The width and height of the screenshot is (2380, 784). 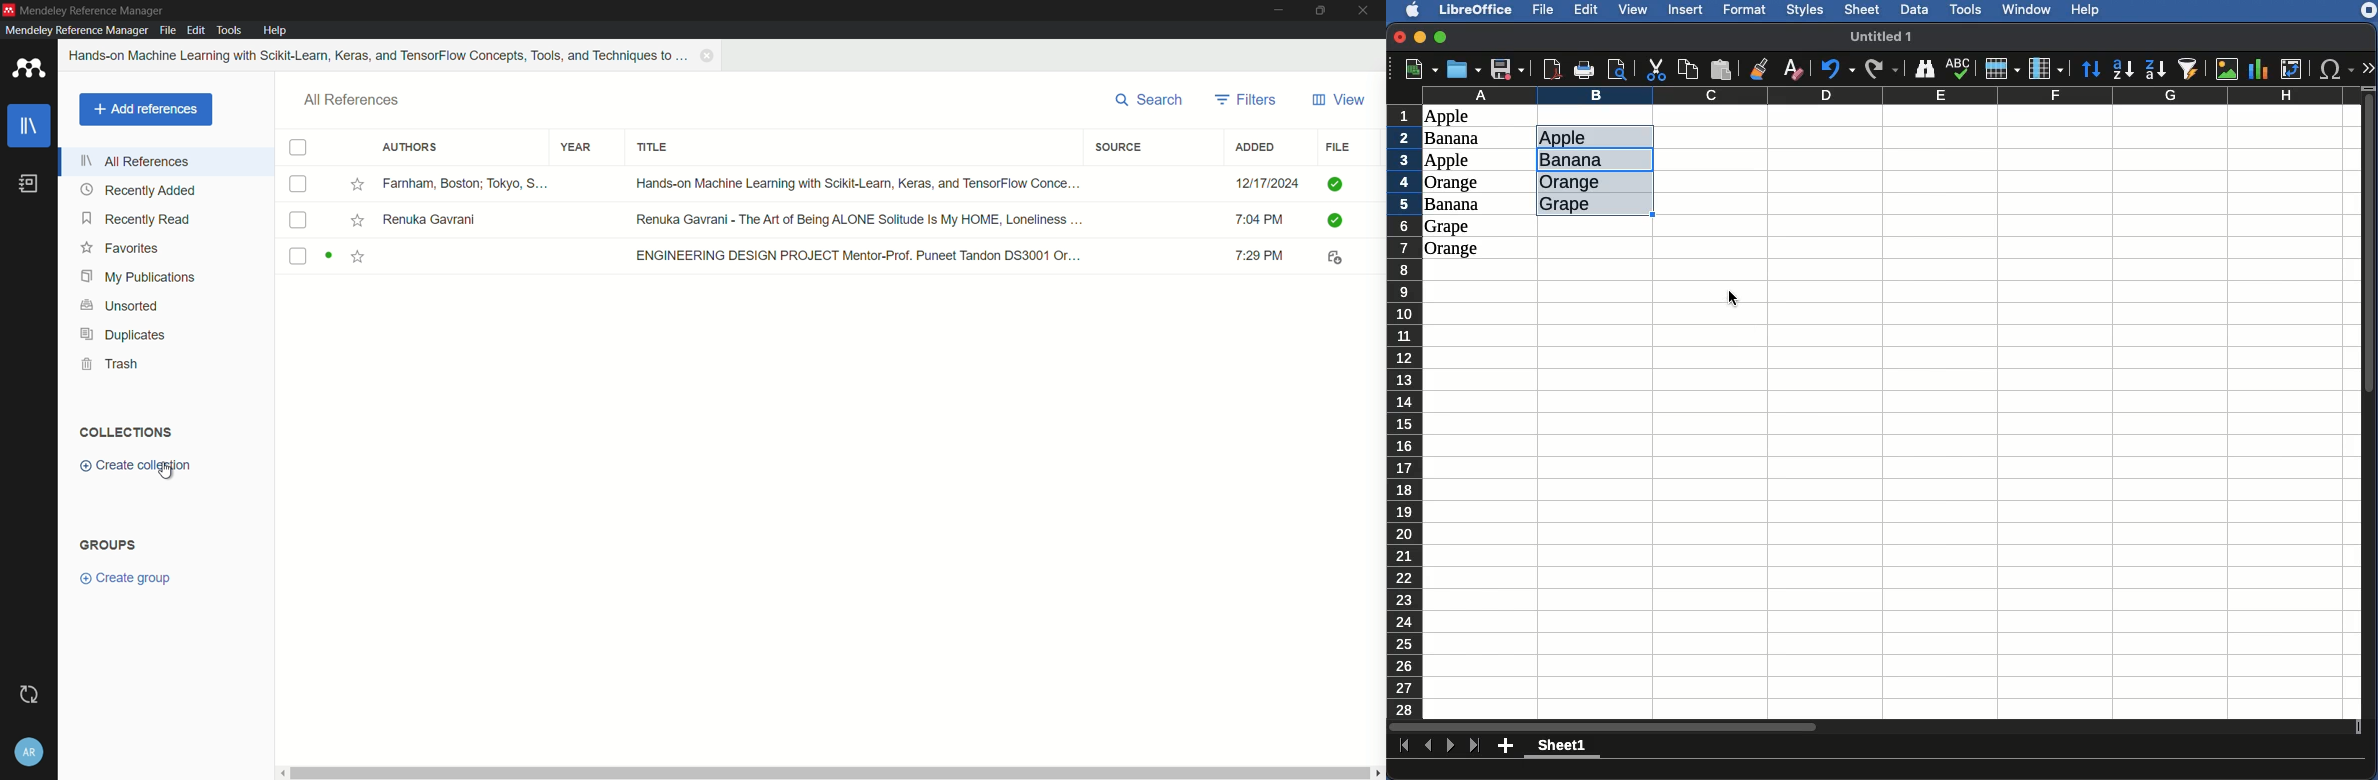 What do you see at coordinates (1635, 11) in the screenshot?
I see `View` at bounding box center [1635, 11].